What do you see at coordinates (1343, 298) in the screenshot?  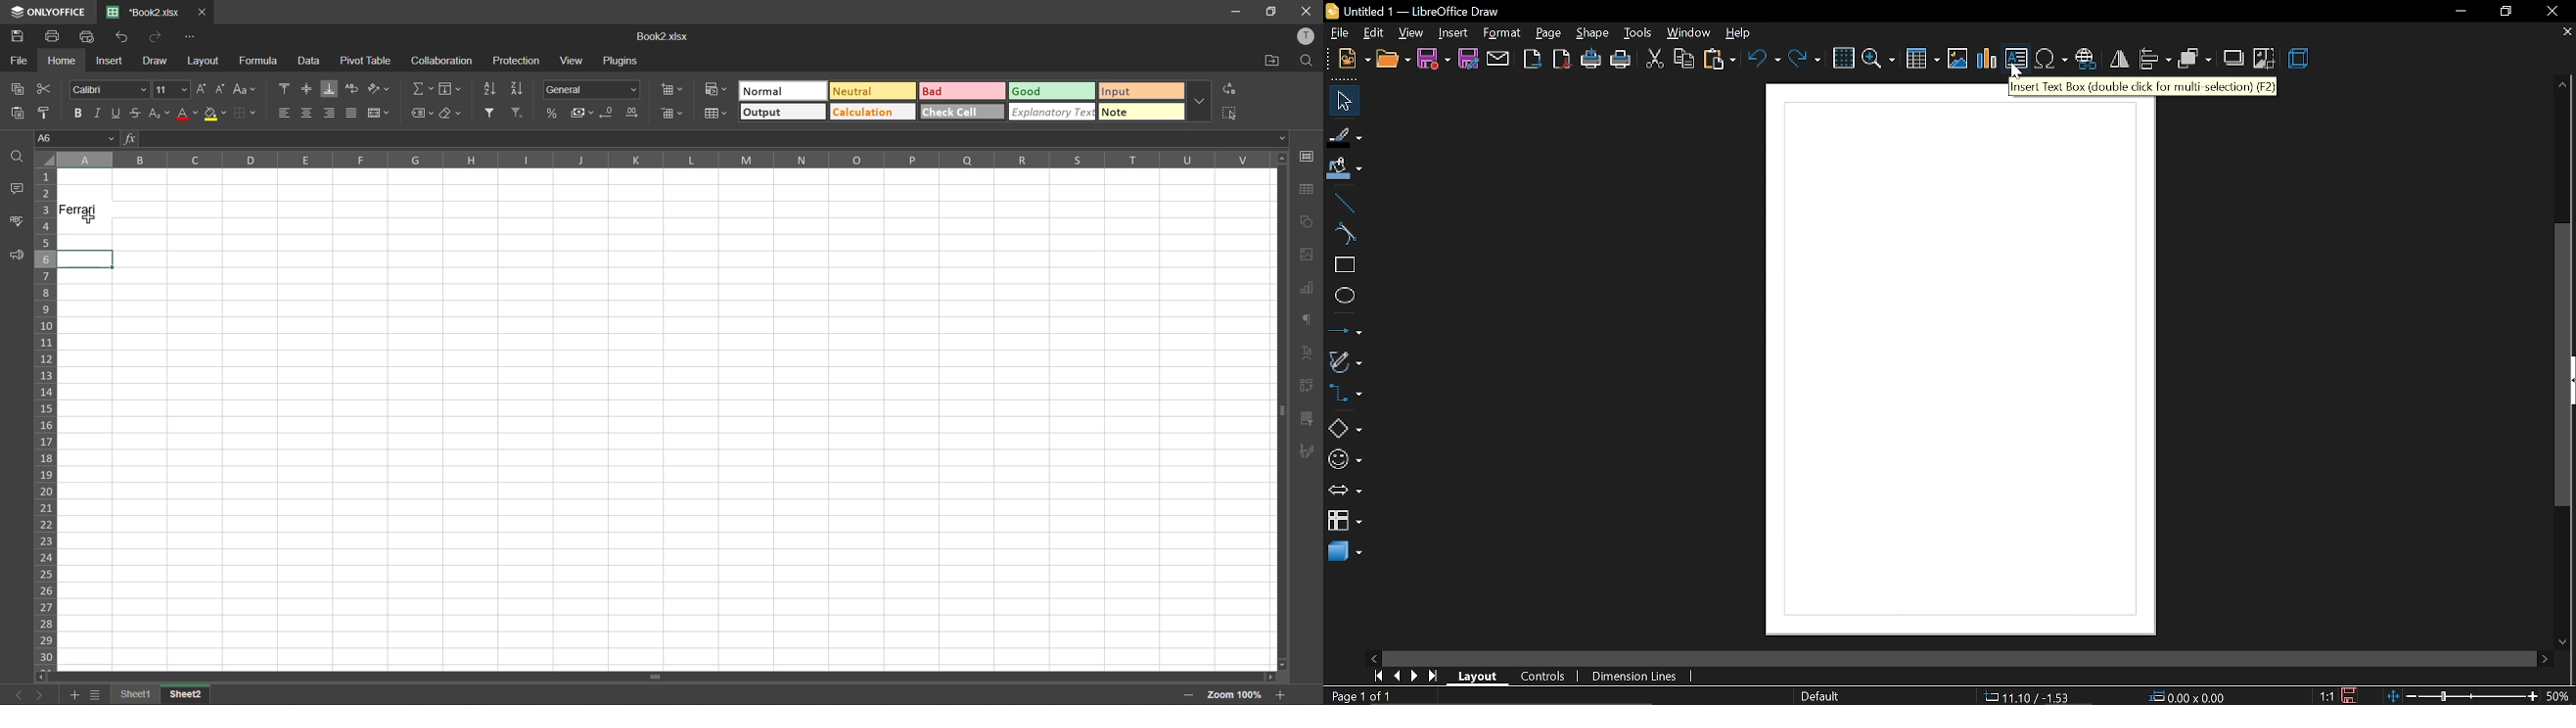 I see `ellipse` at bounding box center [1343, 298].